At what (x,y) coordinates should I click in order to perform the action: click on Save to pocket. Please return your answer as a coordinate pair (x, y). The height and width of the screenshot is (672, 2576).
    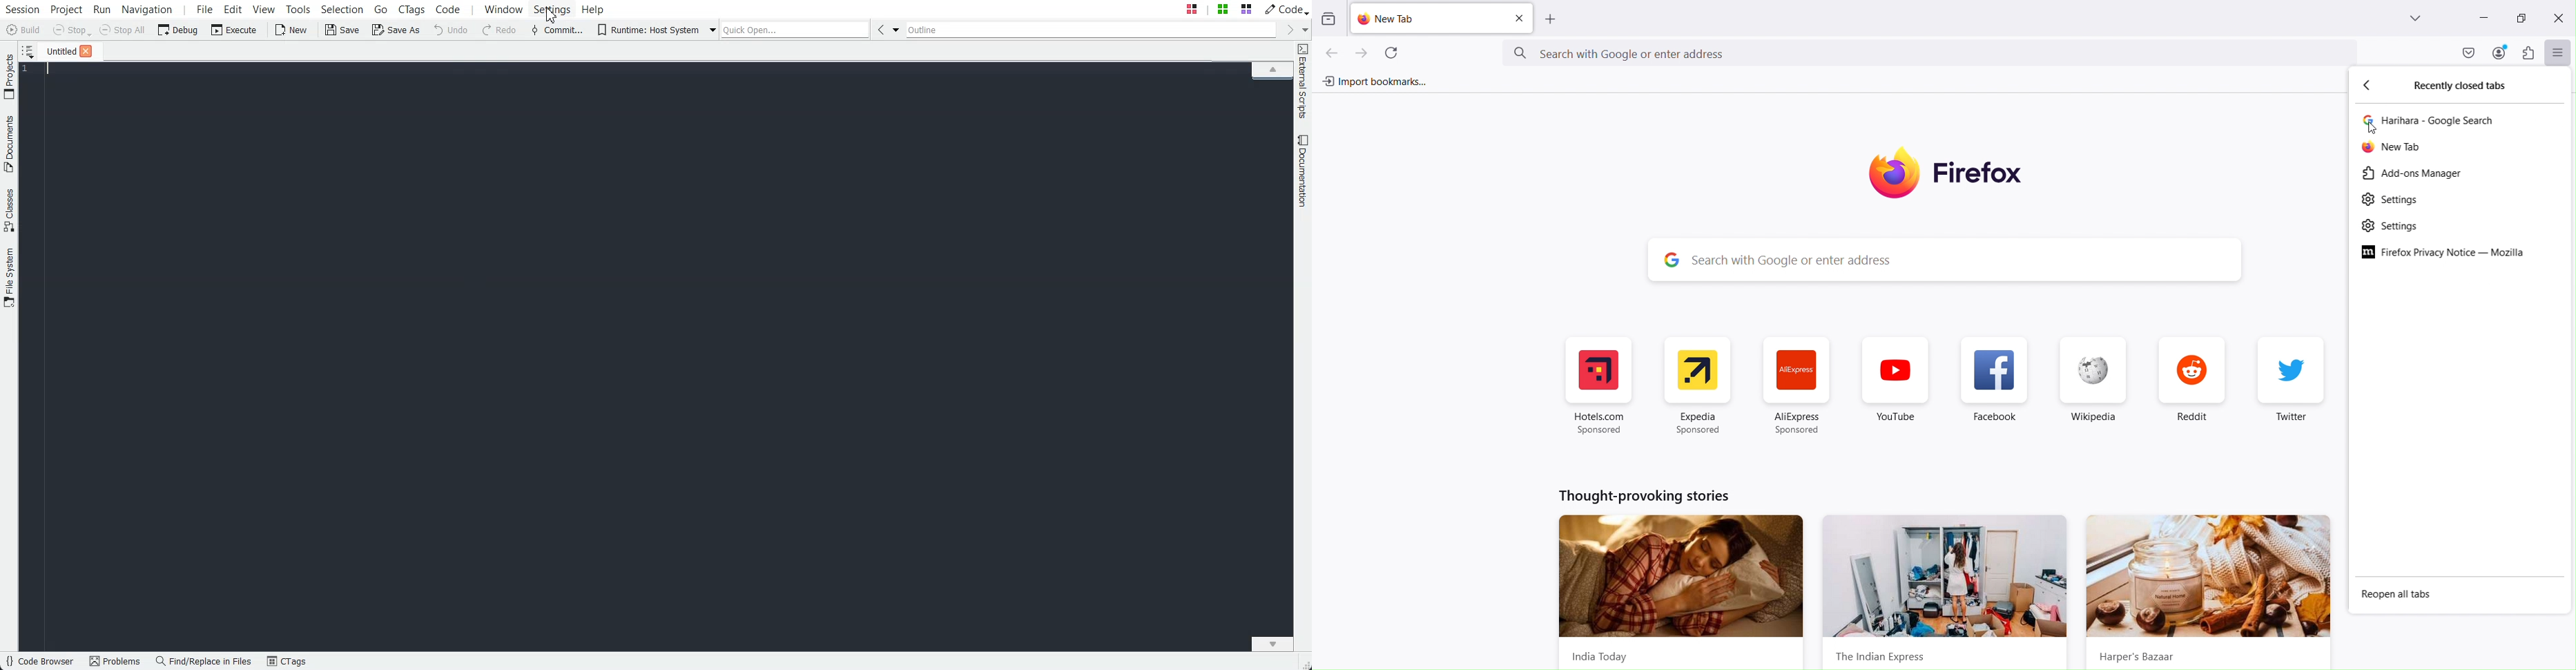
    Looking at the image, I should click on (2467, 52).